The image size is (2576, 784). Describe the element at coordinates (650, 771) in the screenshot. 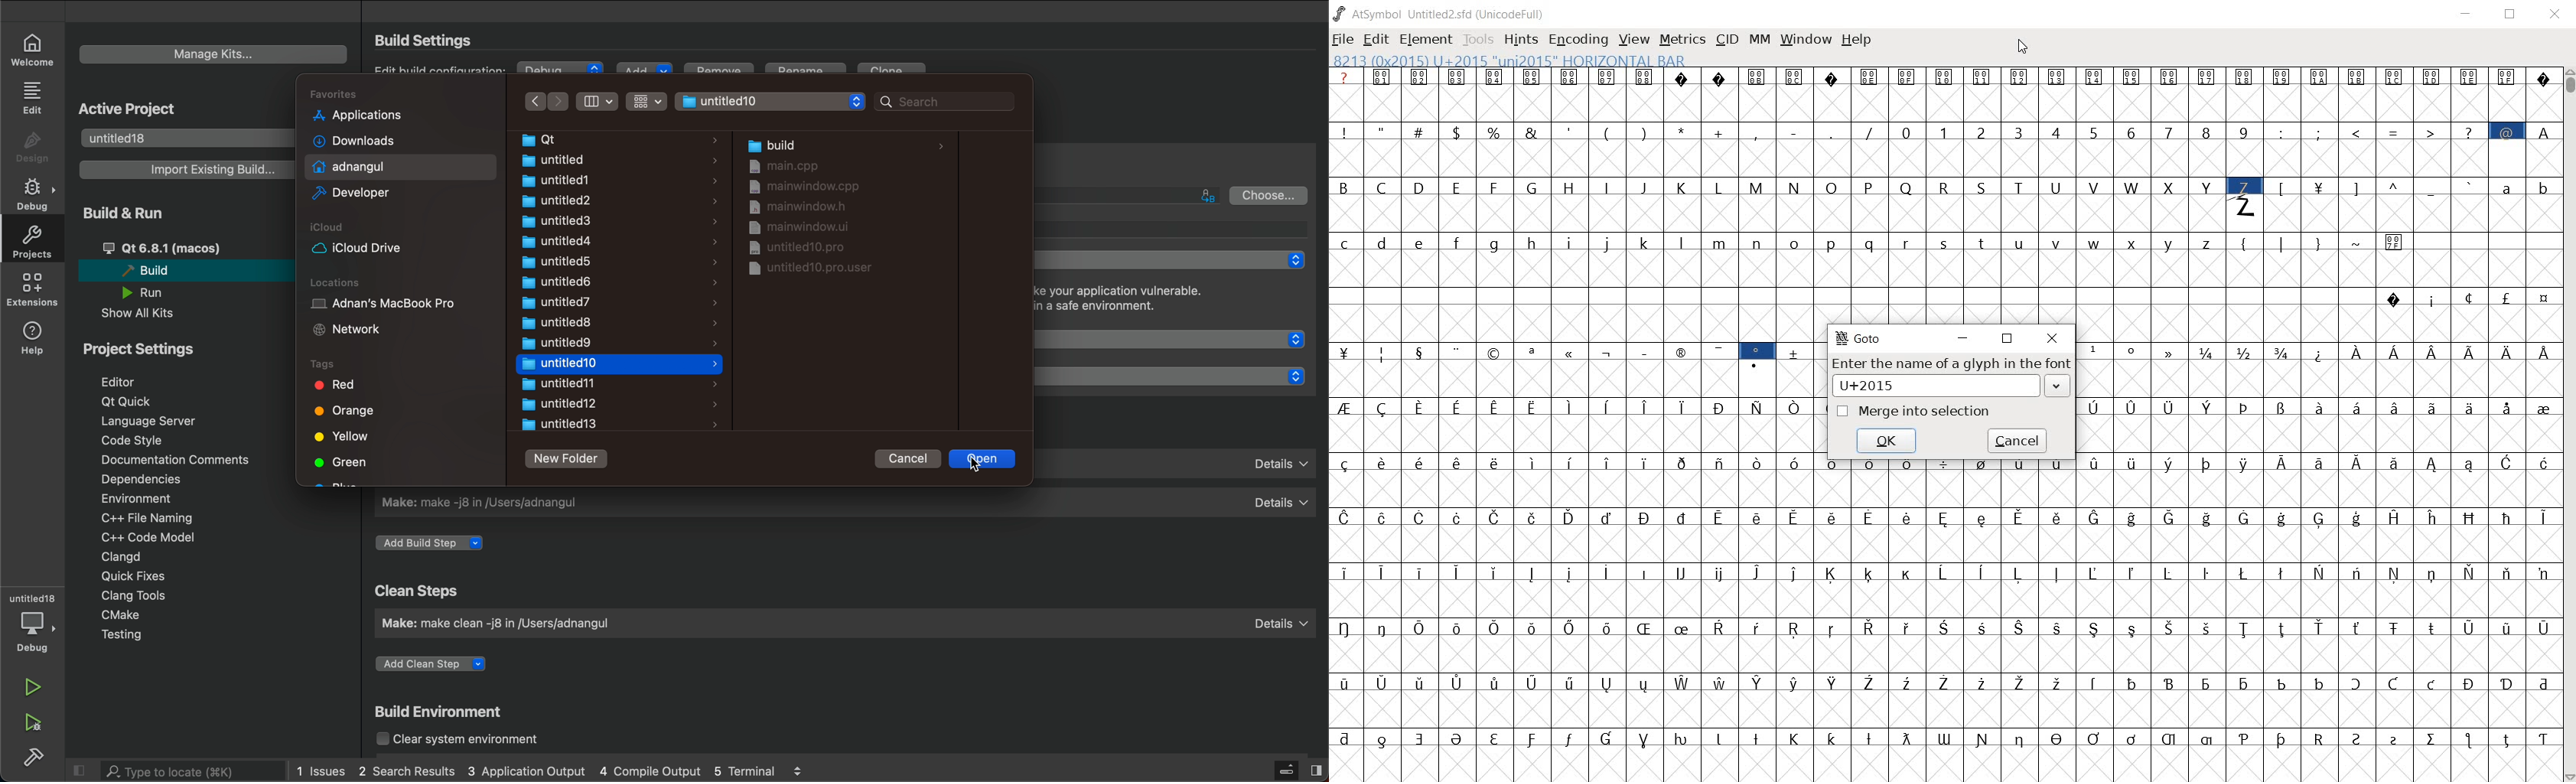

I see `4 Compile Output` at that location.